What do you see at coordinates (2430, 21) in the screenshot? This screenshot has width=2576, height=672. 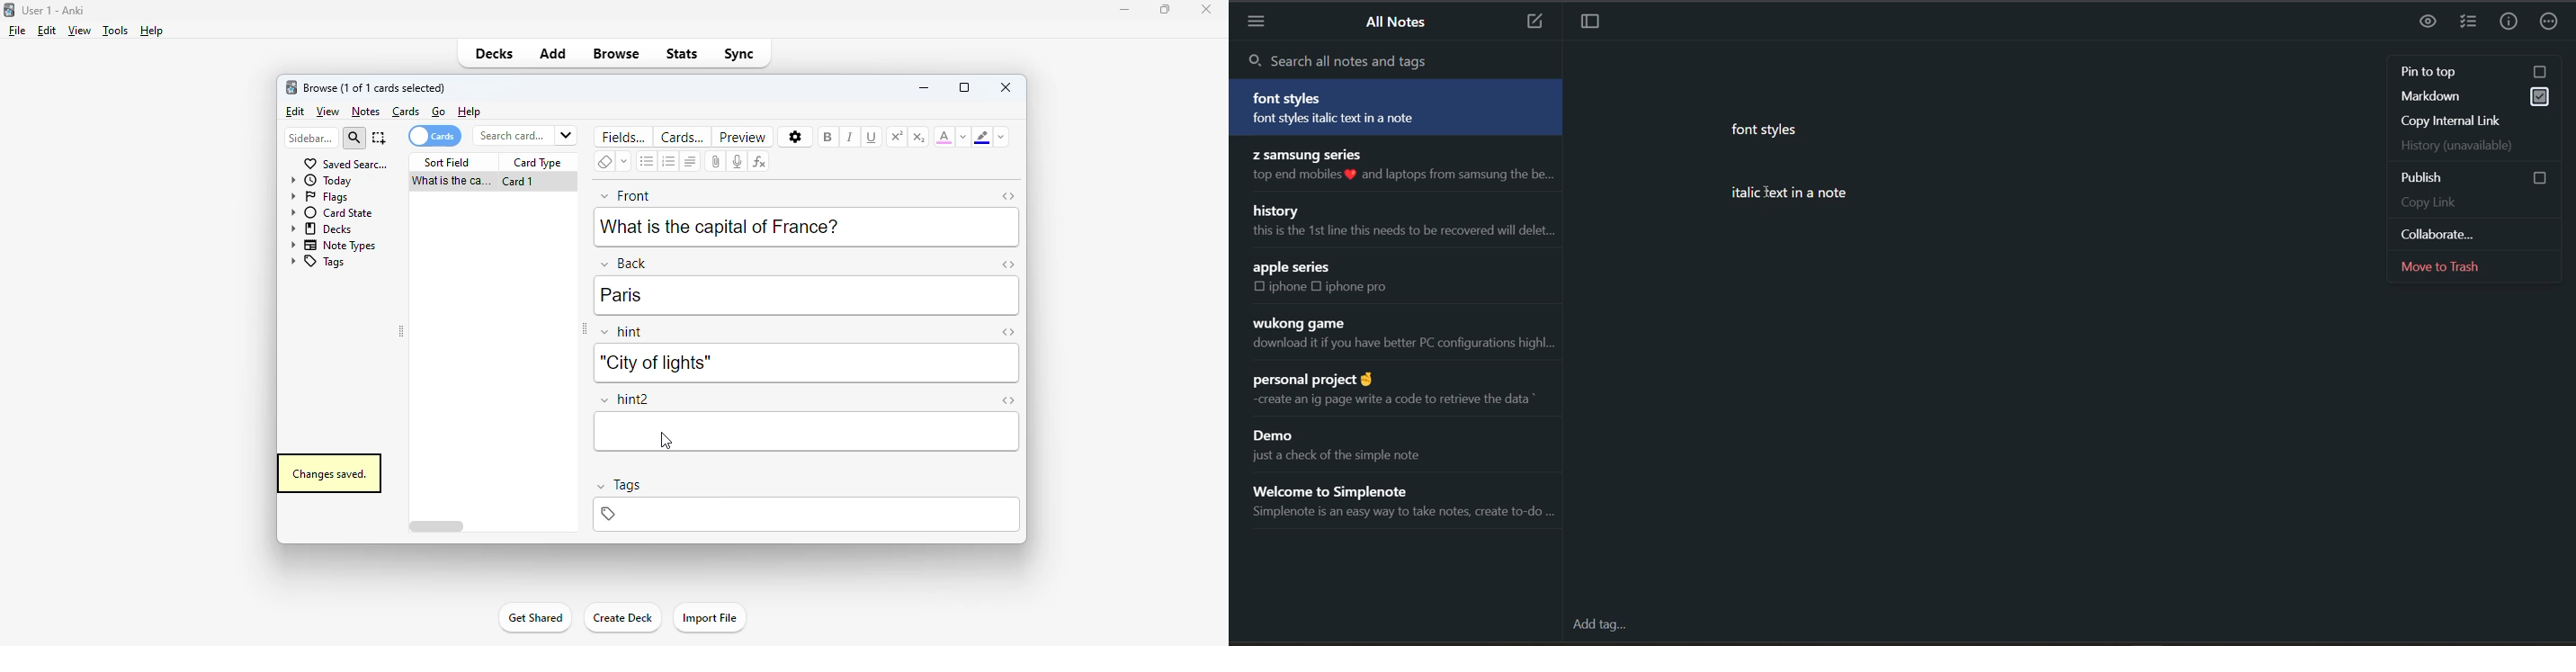 I see `preview` at bounding box center [2430, 21].